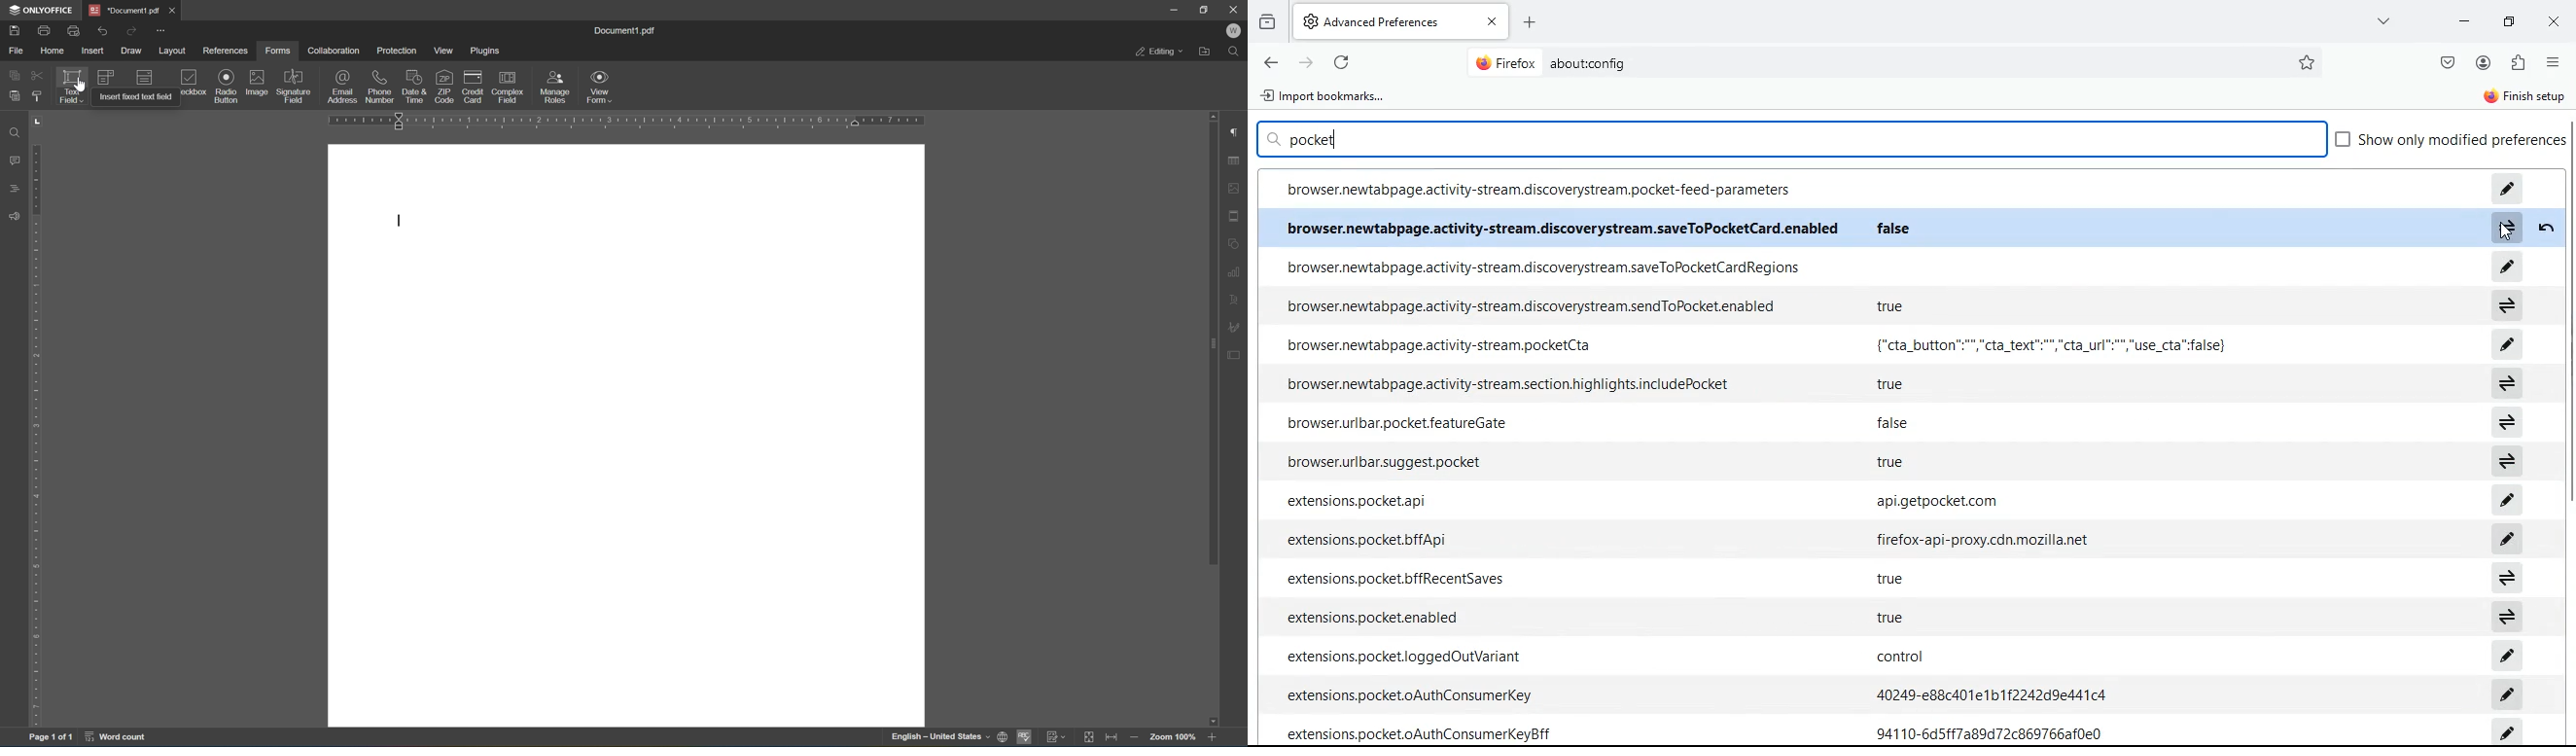  Describe the element at coordinates (1402, 22) in the screenshot. I see `AdvancedPreferences` at that location.